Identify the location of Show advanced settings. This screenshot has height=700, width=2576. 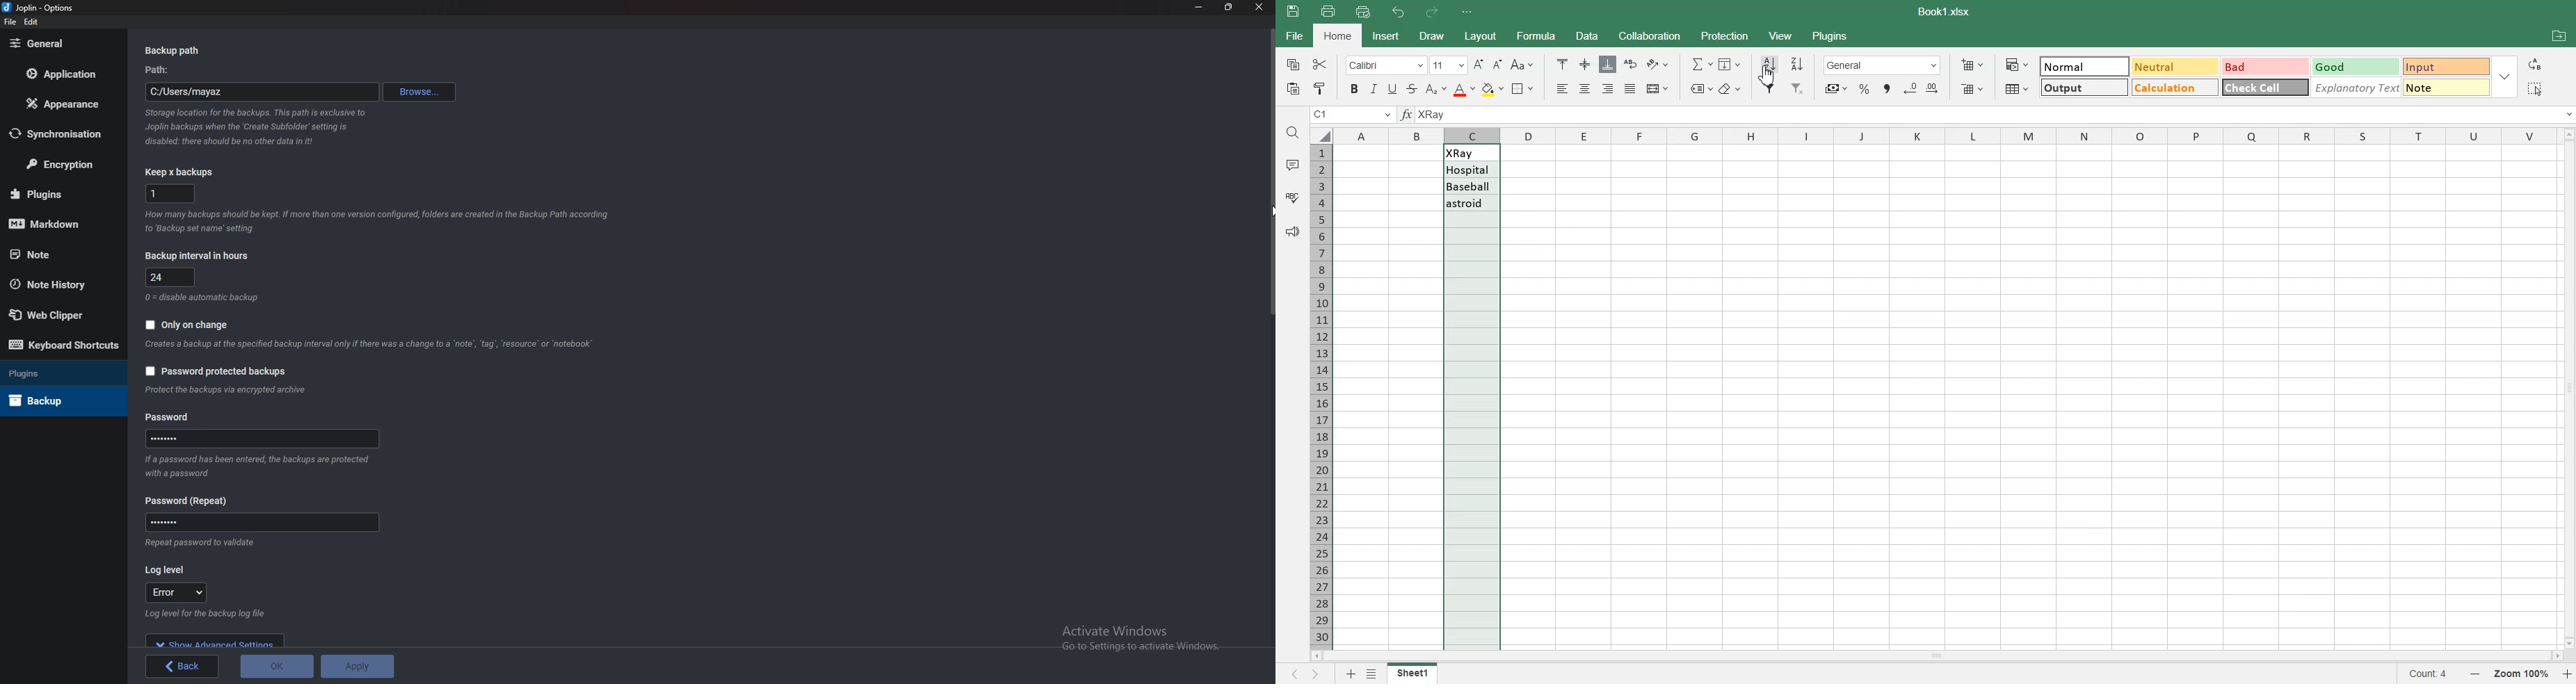
(217, 640).